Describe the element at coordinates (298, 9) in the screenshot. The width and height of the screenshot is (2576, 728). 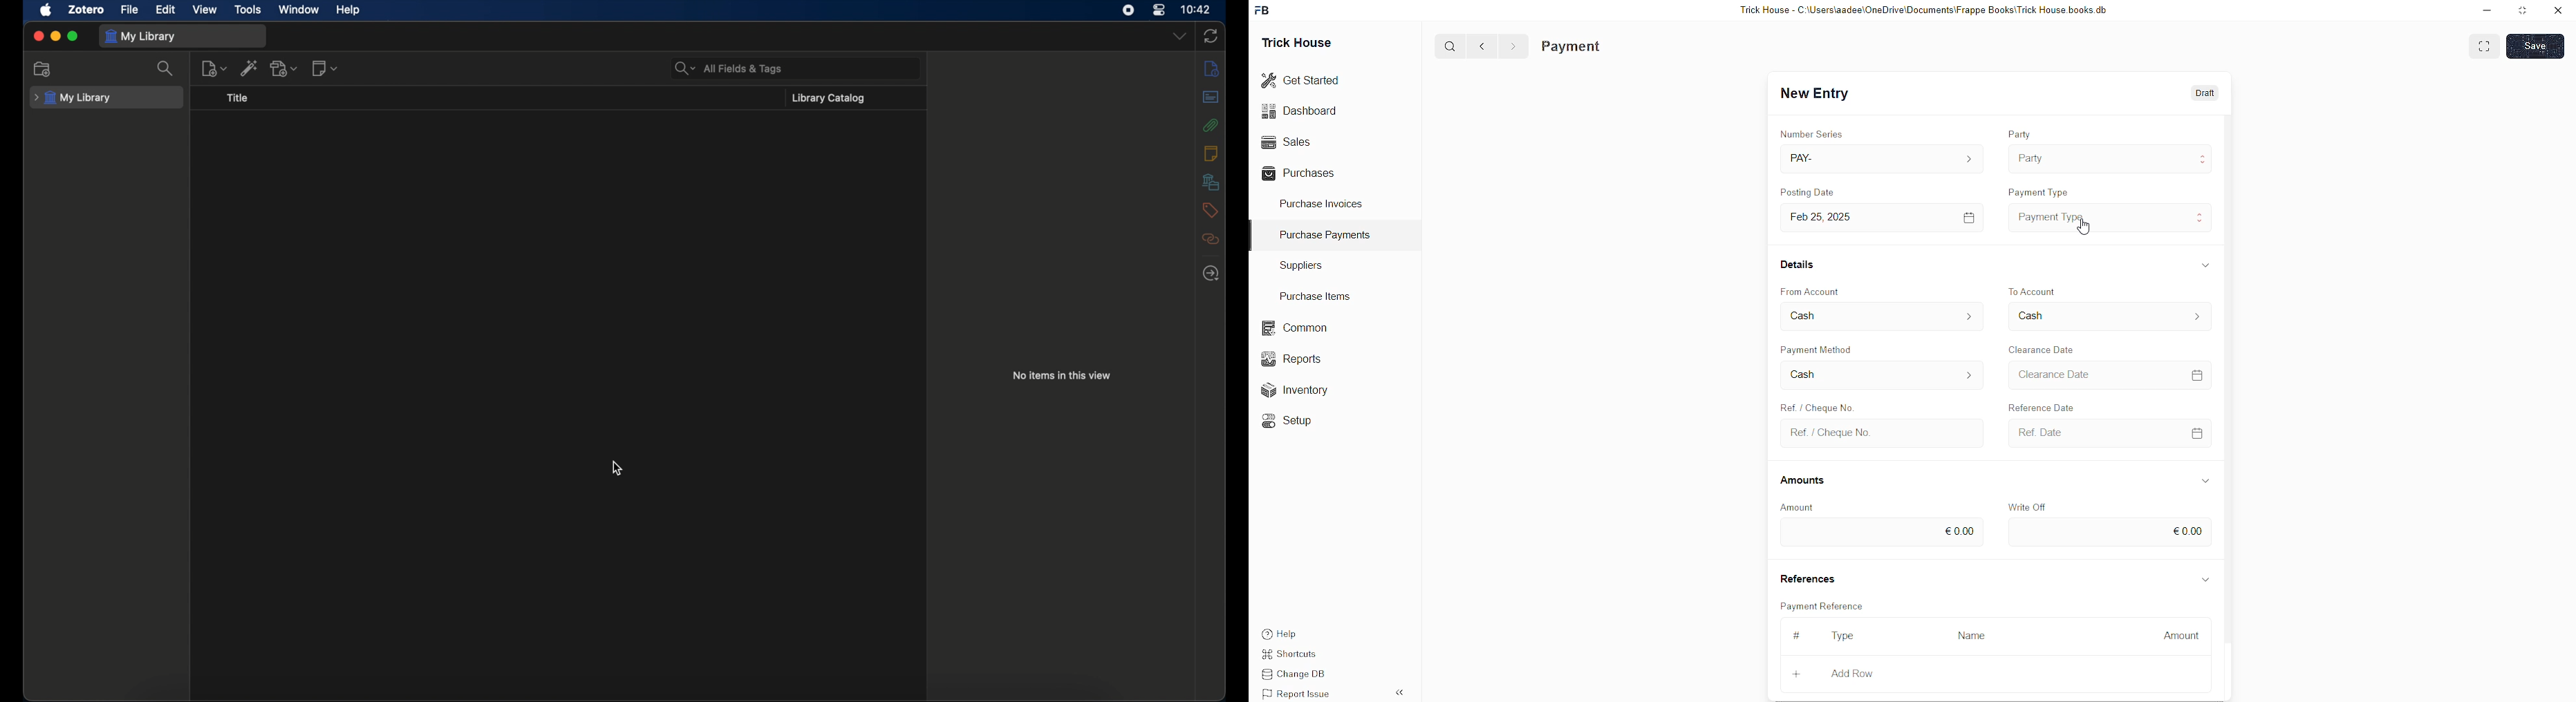
I see `window` at that location.